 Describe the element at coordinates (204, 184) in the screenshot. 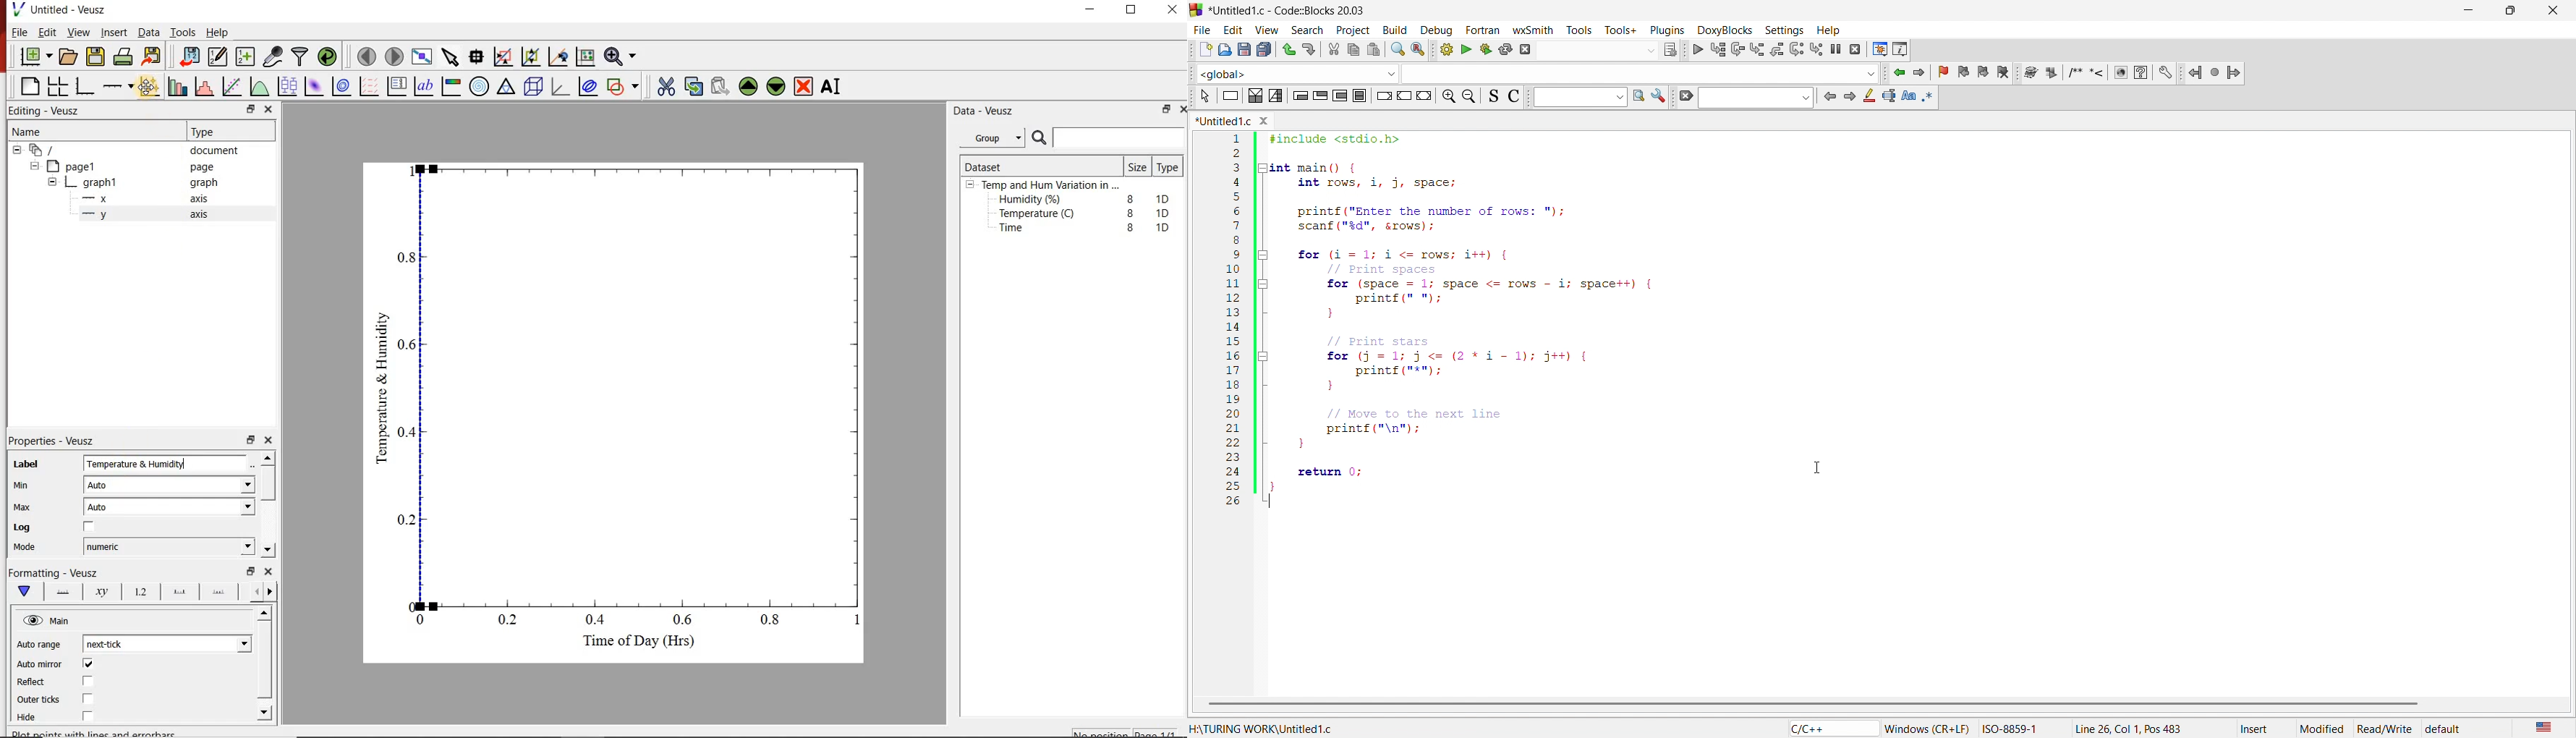

I see `graph` at that location.